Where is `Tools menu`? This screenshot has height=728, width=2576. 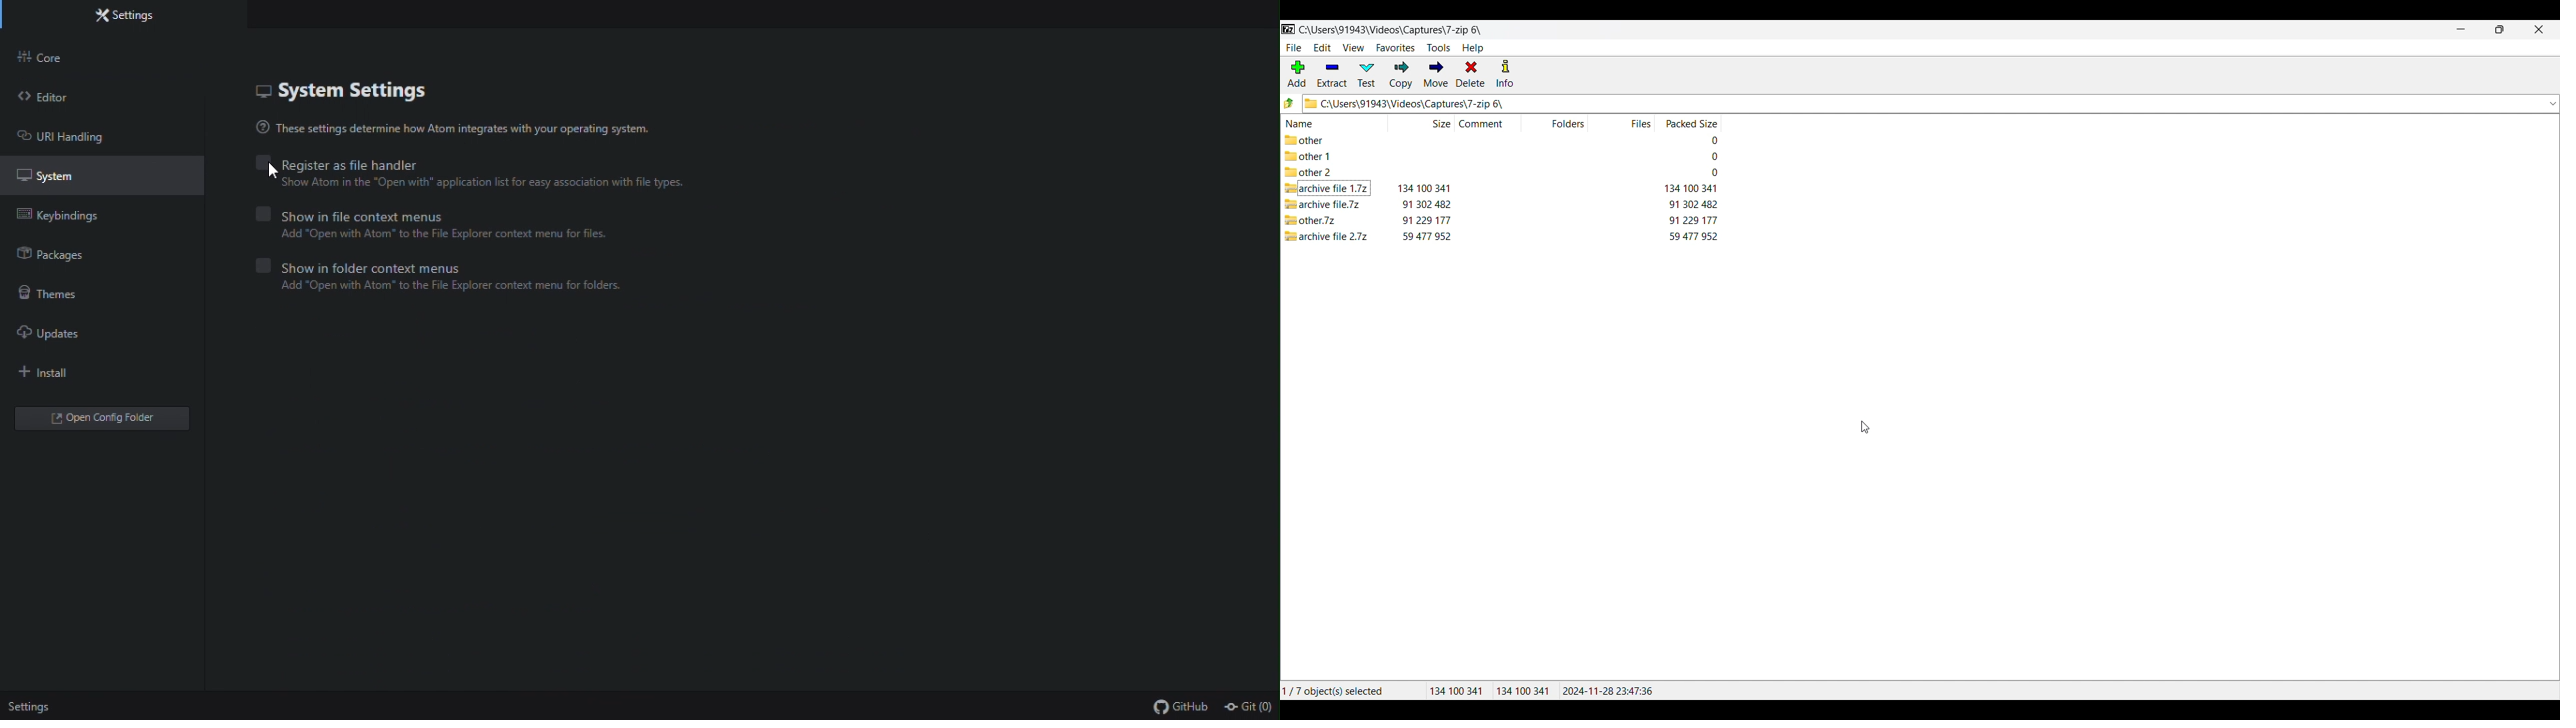 Tools menu is located at coordinates (1439, 48).